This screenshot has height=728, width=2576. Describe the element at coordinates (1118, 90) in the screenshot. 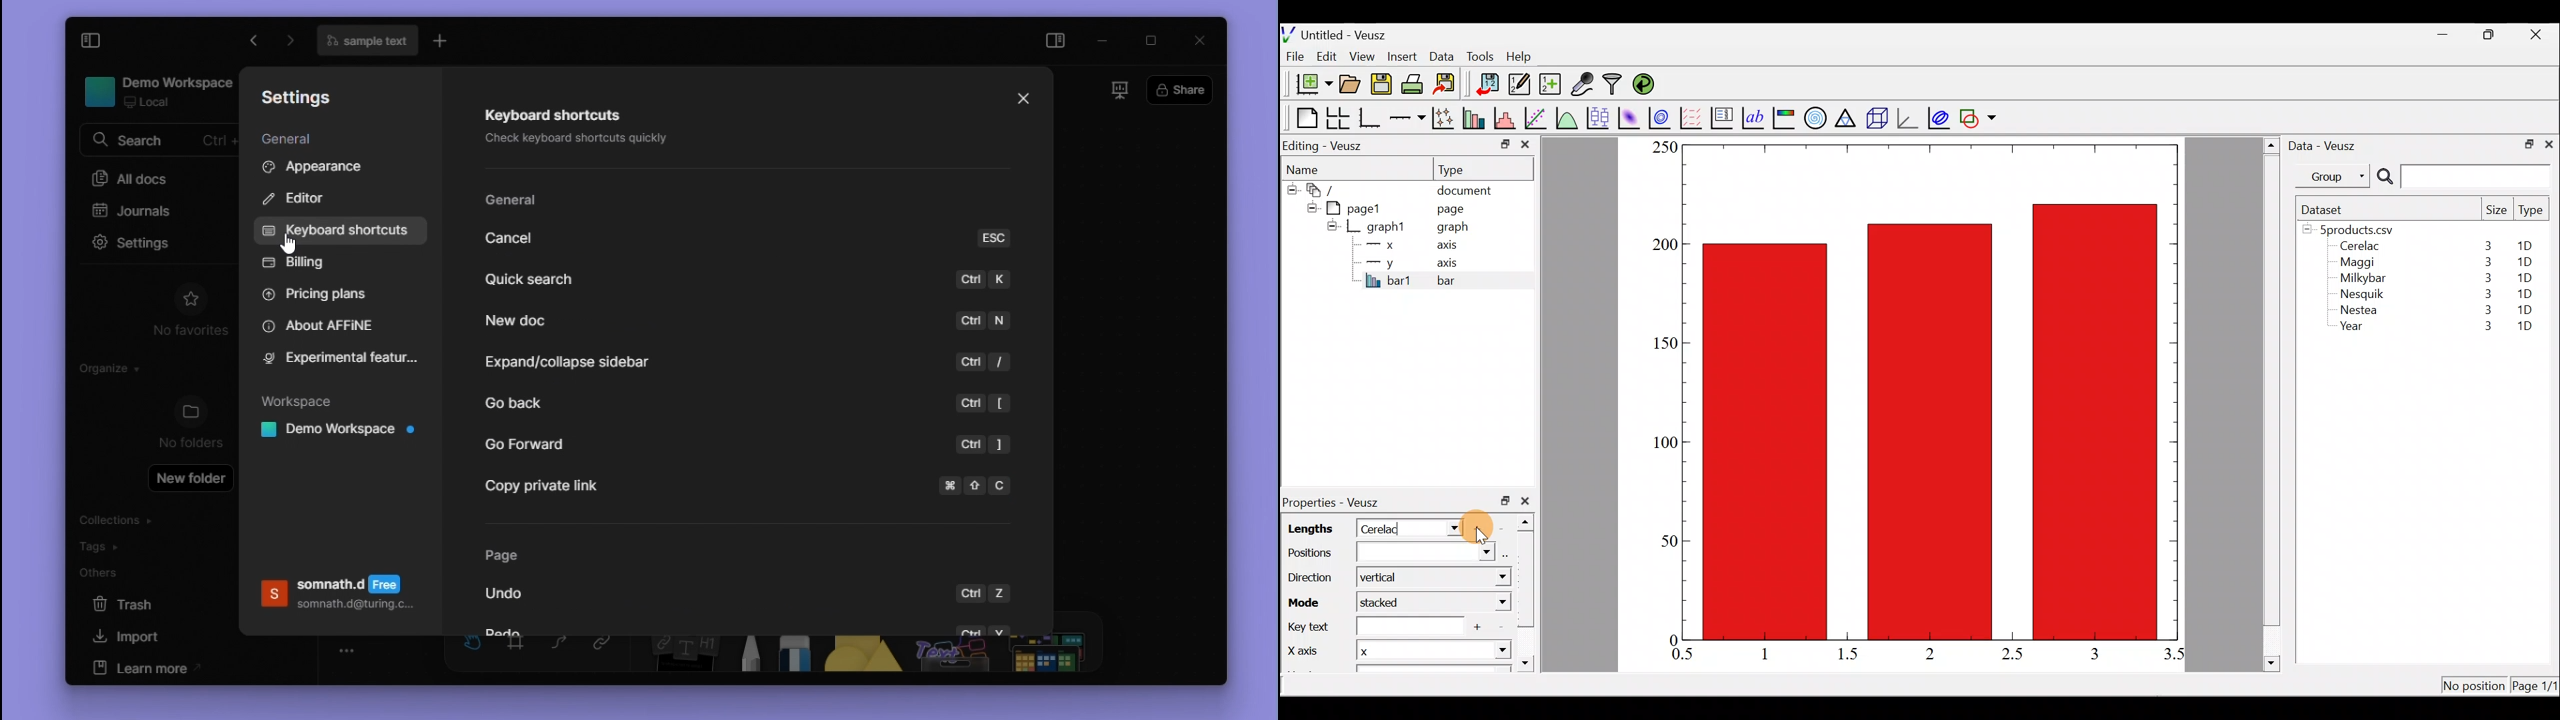

I see `slideshow` at that location.